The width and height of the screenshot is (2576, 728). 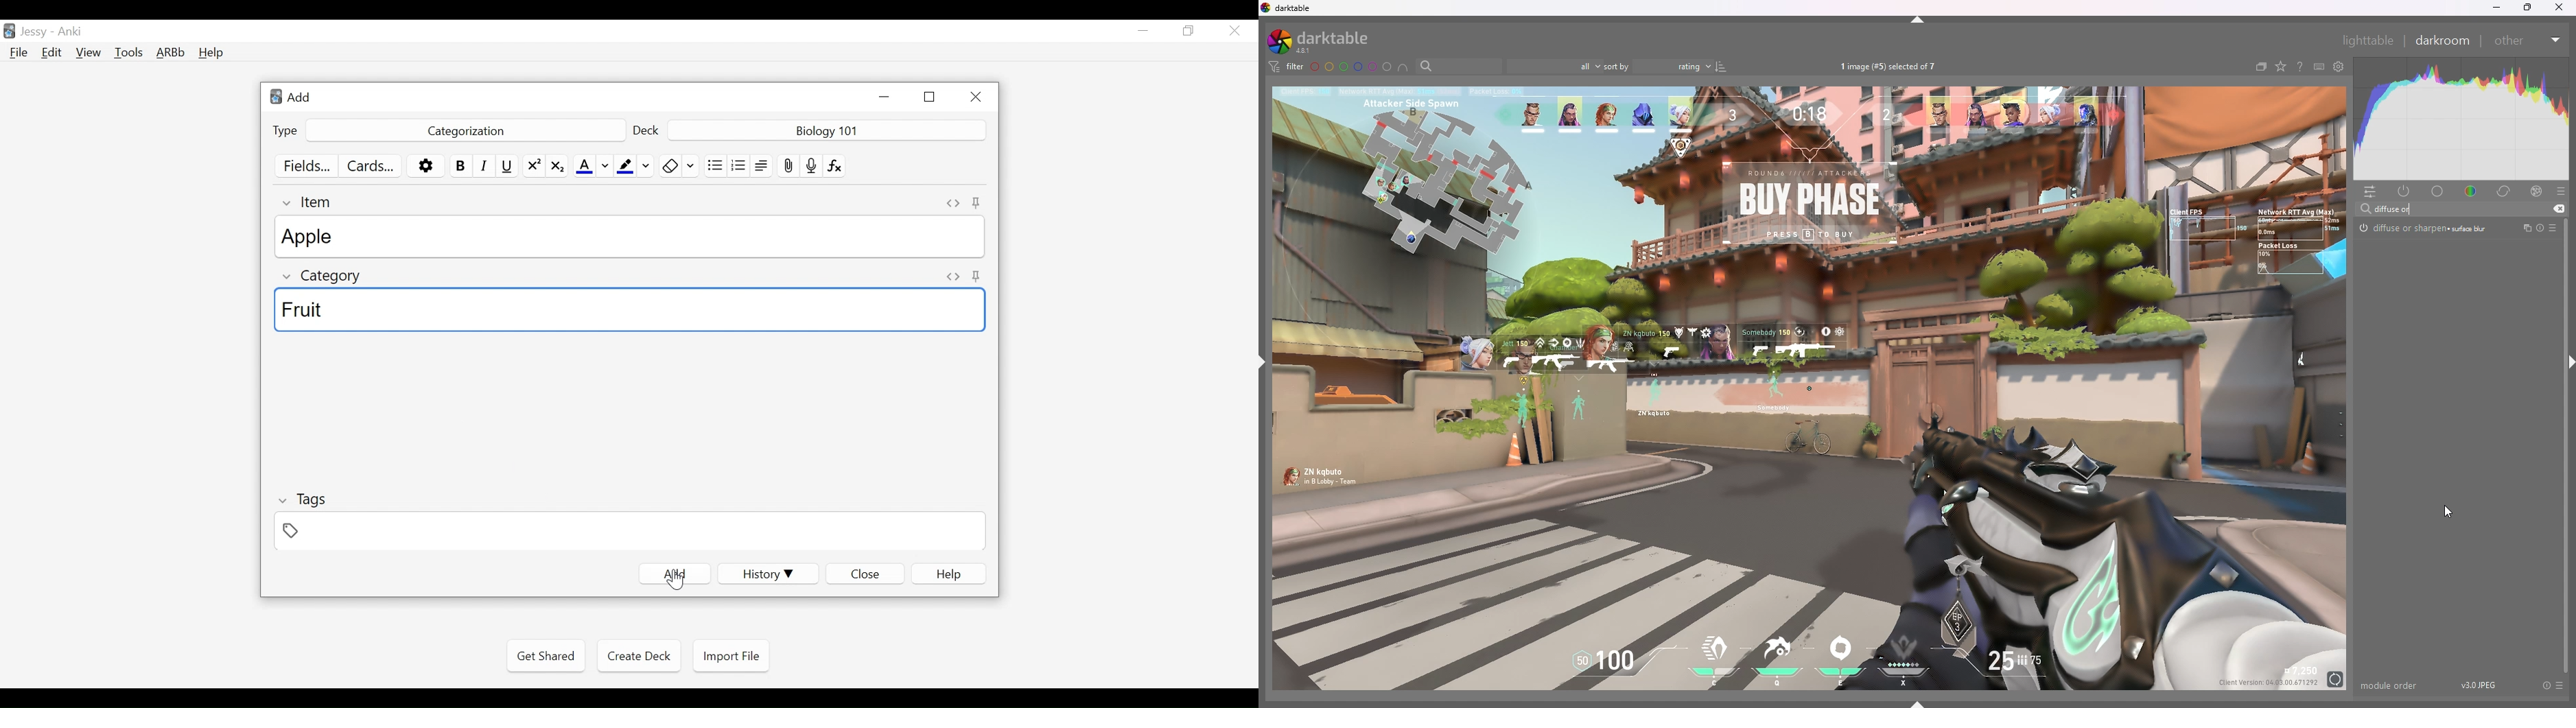 I want to click on Record audio, so click(x=812, y=165).